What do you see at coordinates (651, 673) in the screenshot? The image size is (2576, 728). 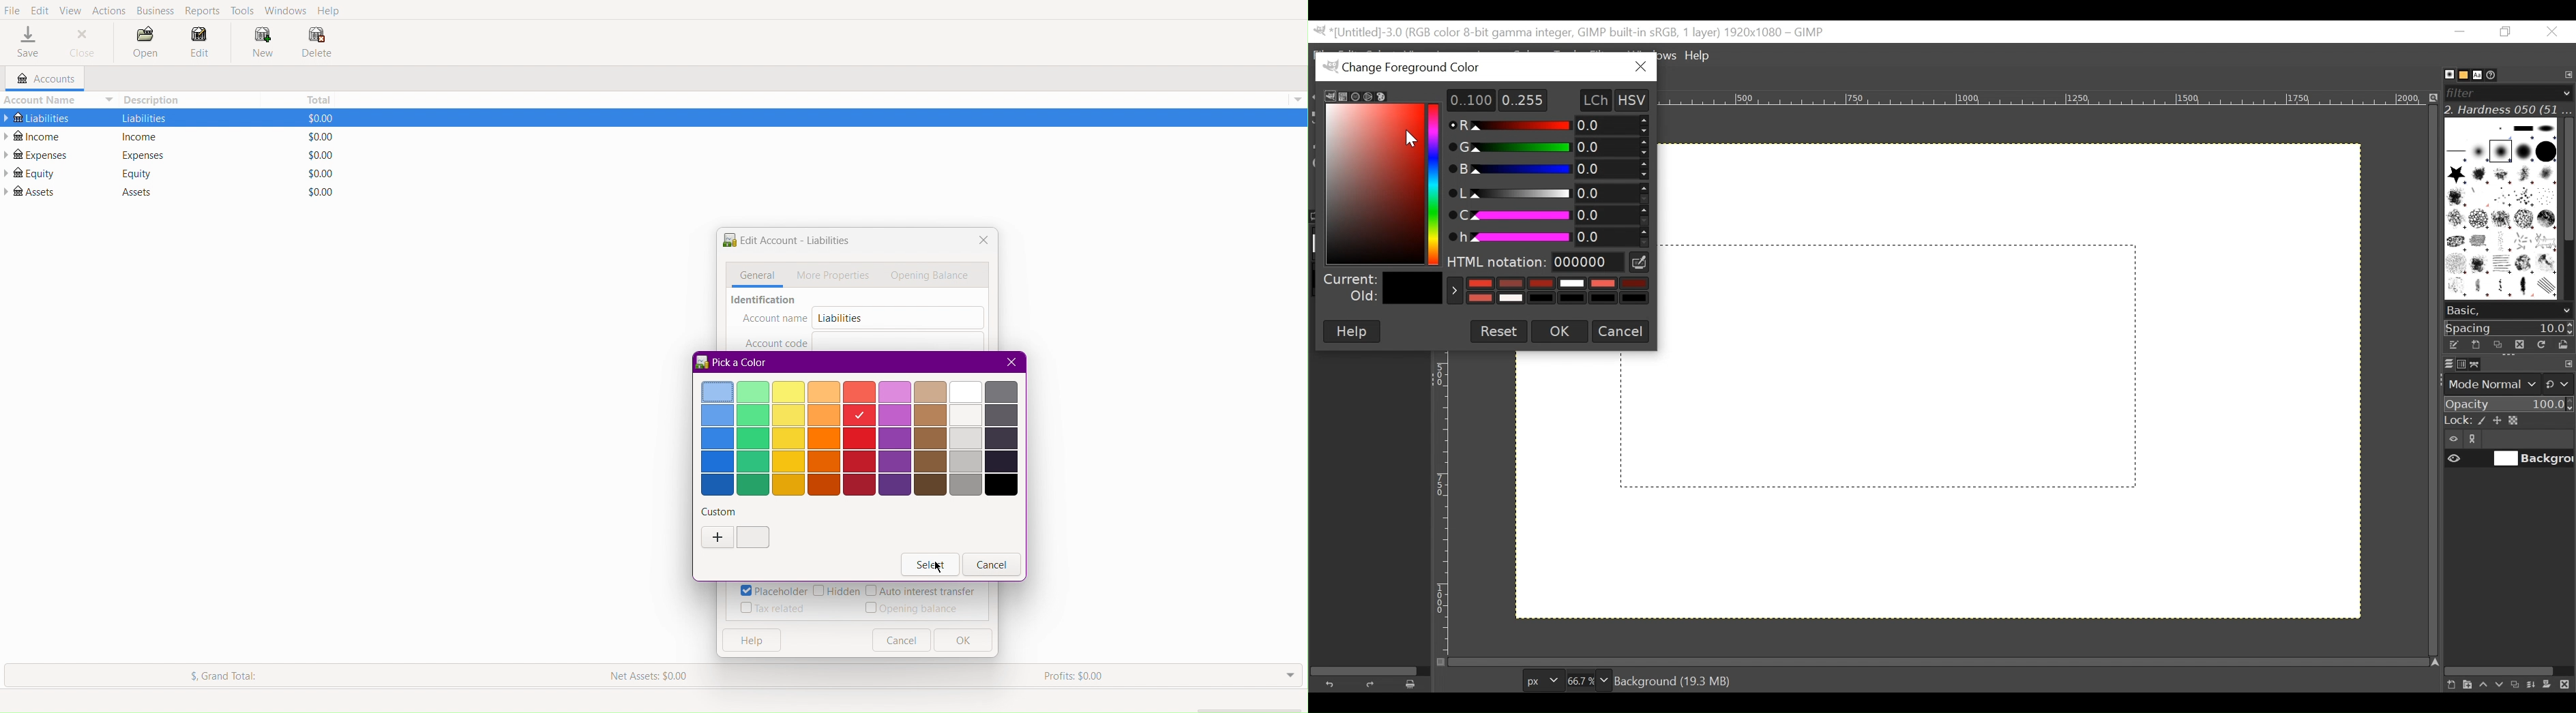 I see `Net Assets` at bounding box center [651, 673].